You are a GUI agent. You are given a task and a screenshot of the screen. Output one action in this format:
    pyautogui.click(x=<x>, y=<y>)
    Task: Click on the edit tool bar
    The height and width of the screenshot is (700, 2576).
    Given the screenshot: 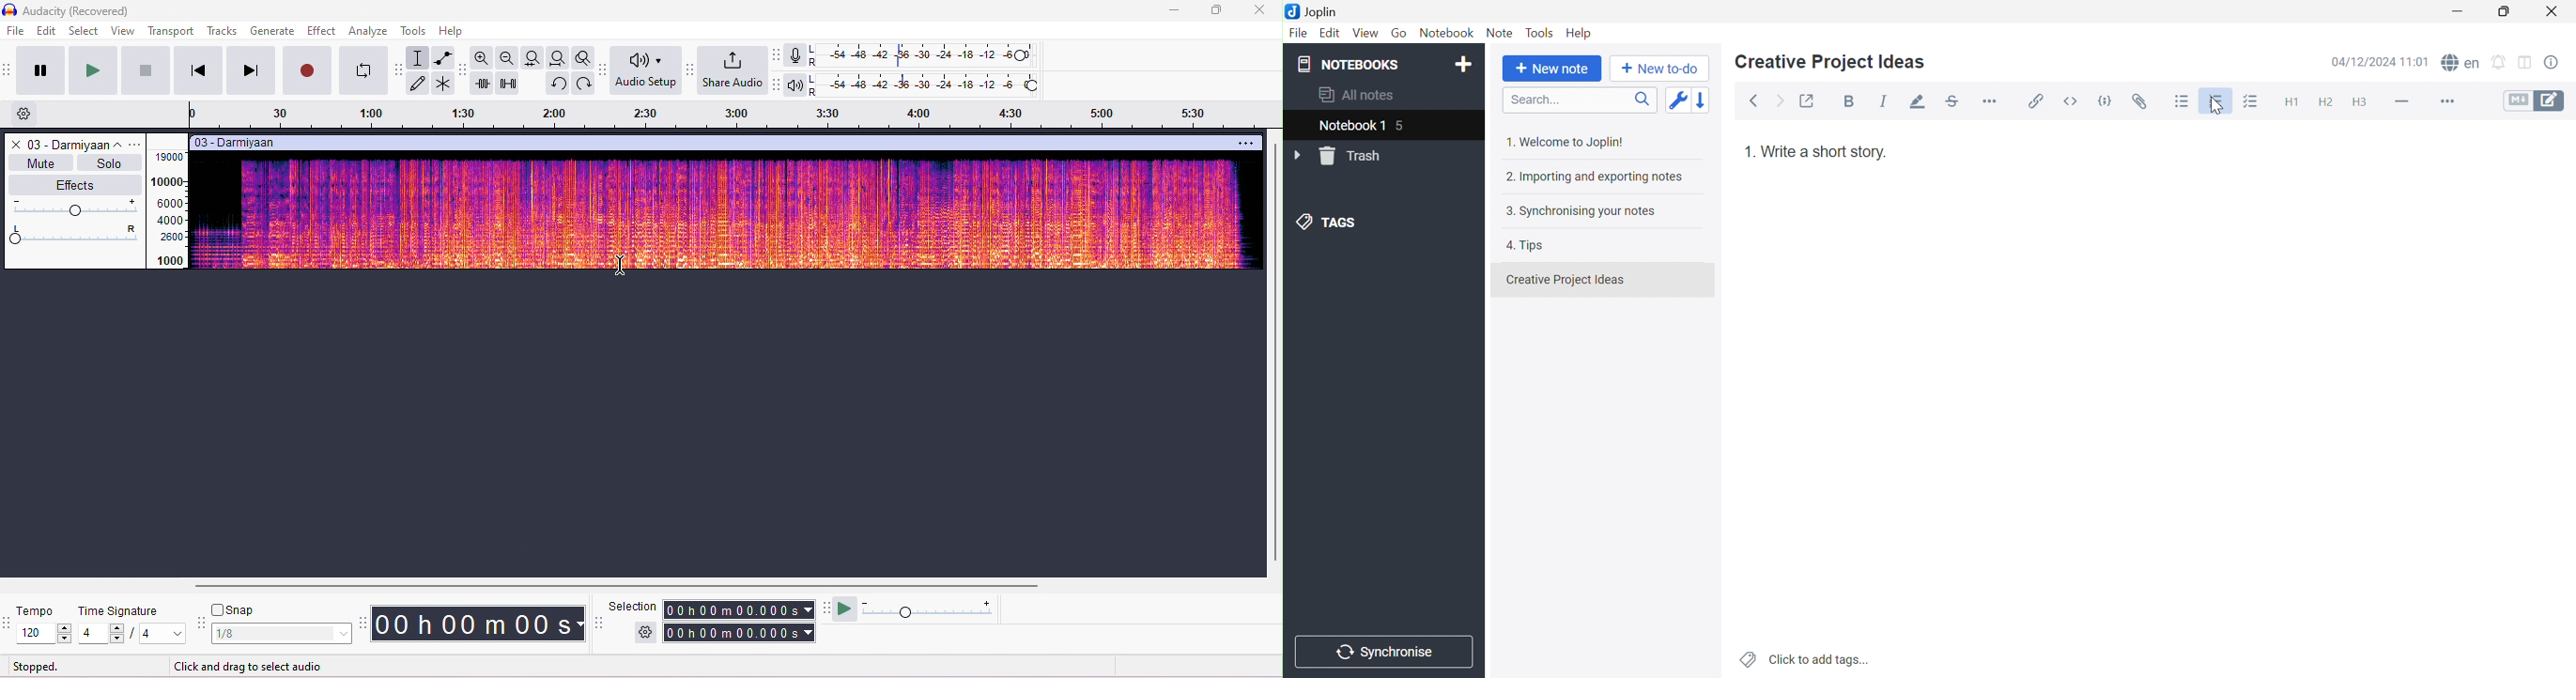 What is the action you would take?
    pyautogui.click(x=463, y=71)
    